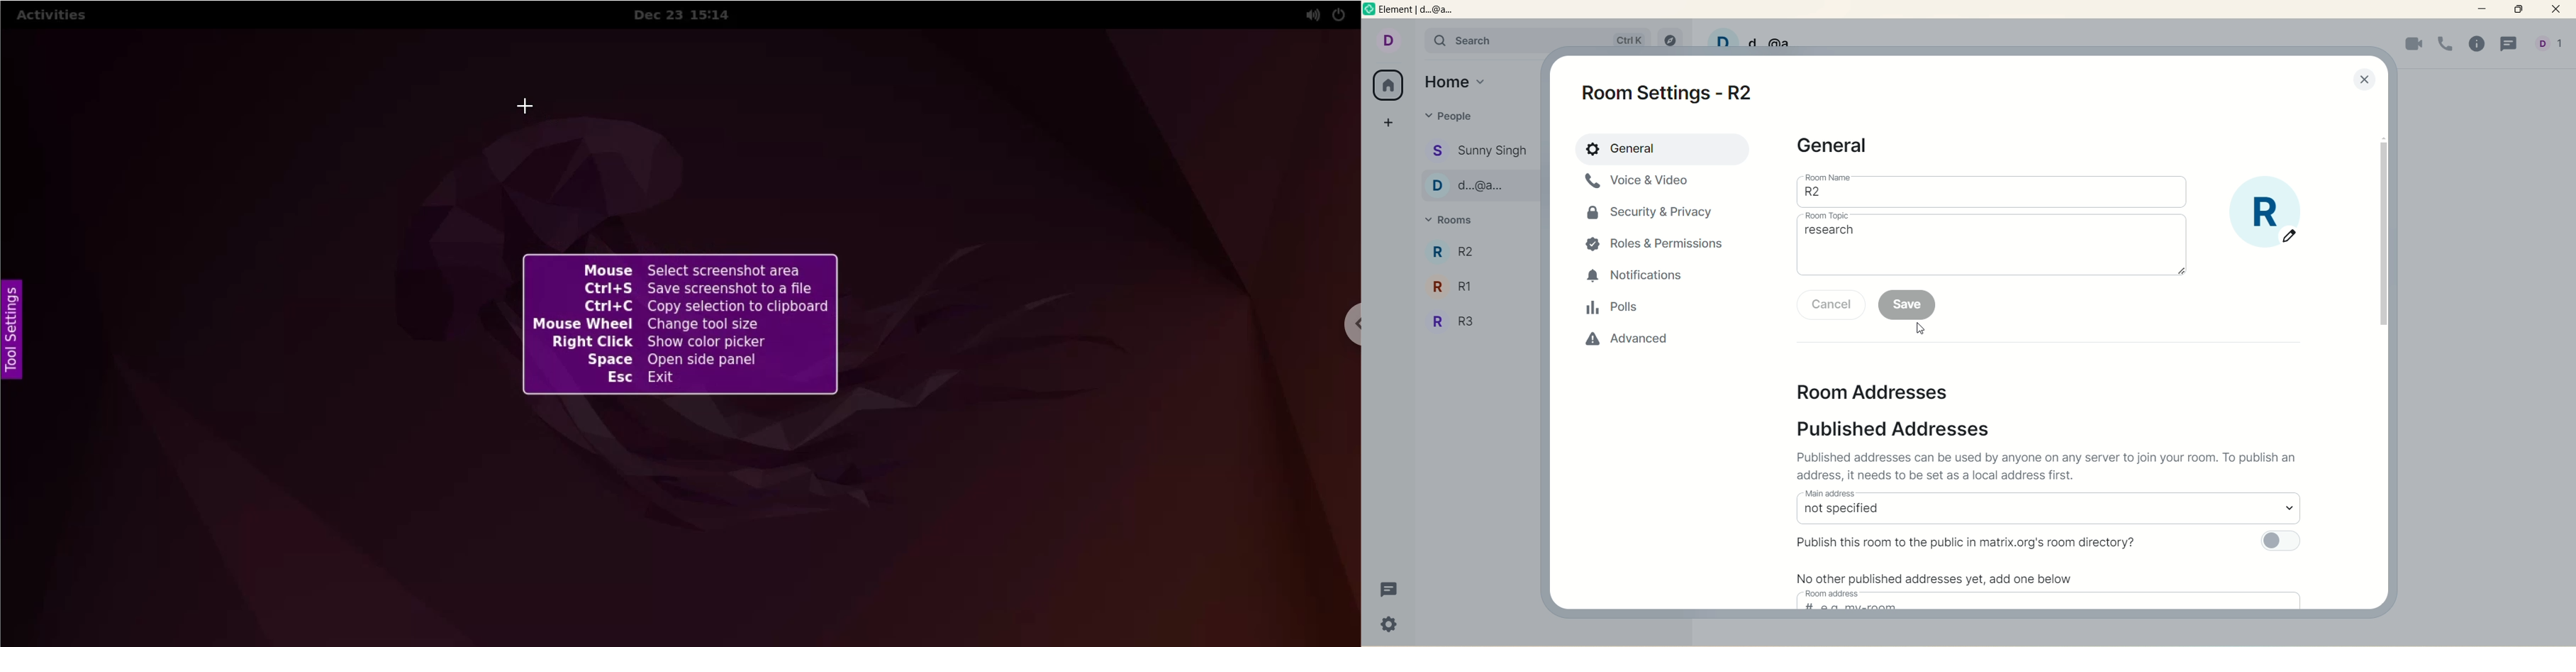  What do you see at coordinates (1668, 36) in the screenshot?
I see `explore rooms` at bounding box center [1668, 36].